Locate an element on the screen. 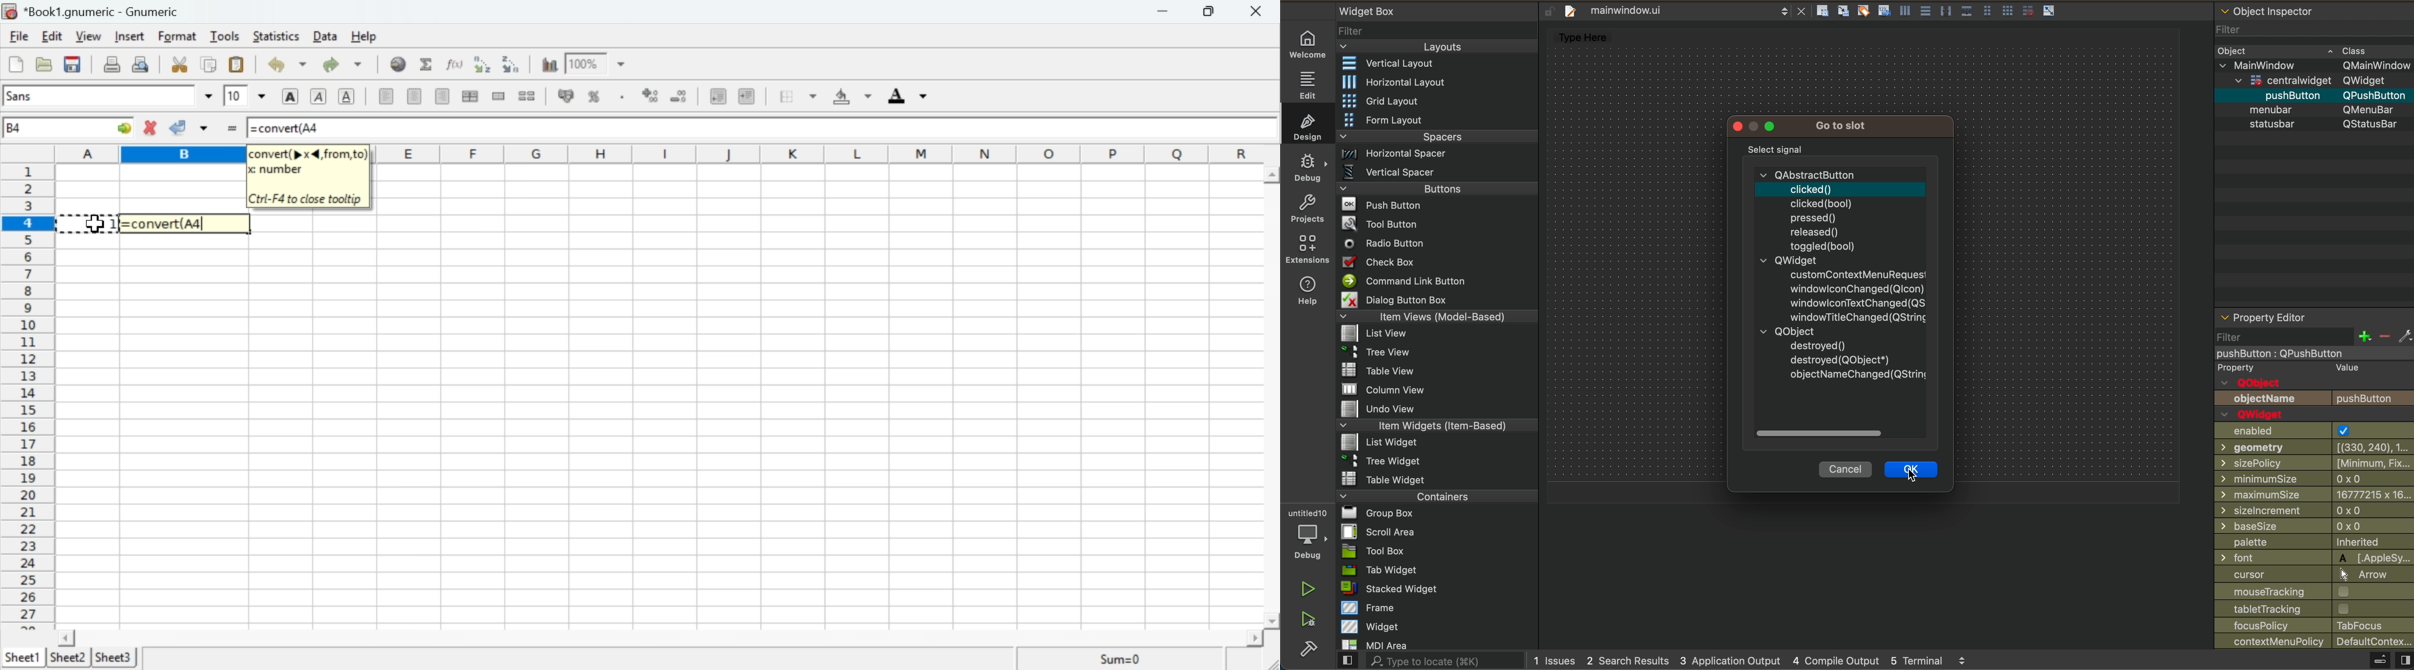 The image size is (2436, 672). table view is located at coordinates (1435, 371).